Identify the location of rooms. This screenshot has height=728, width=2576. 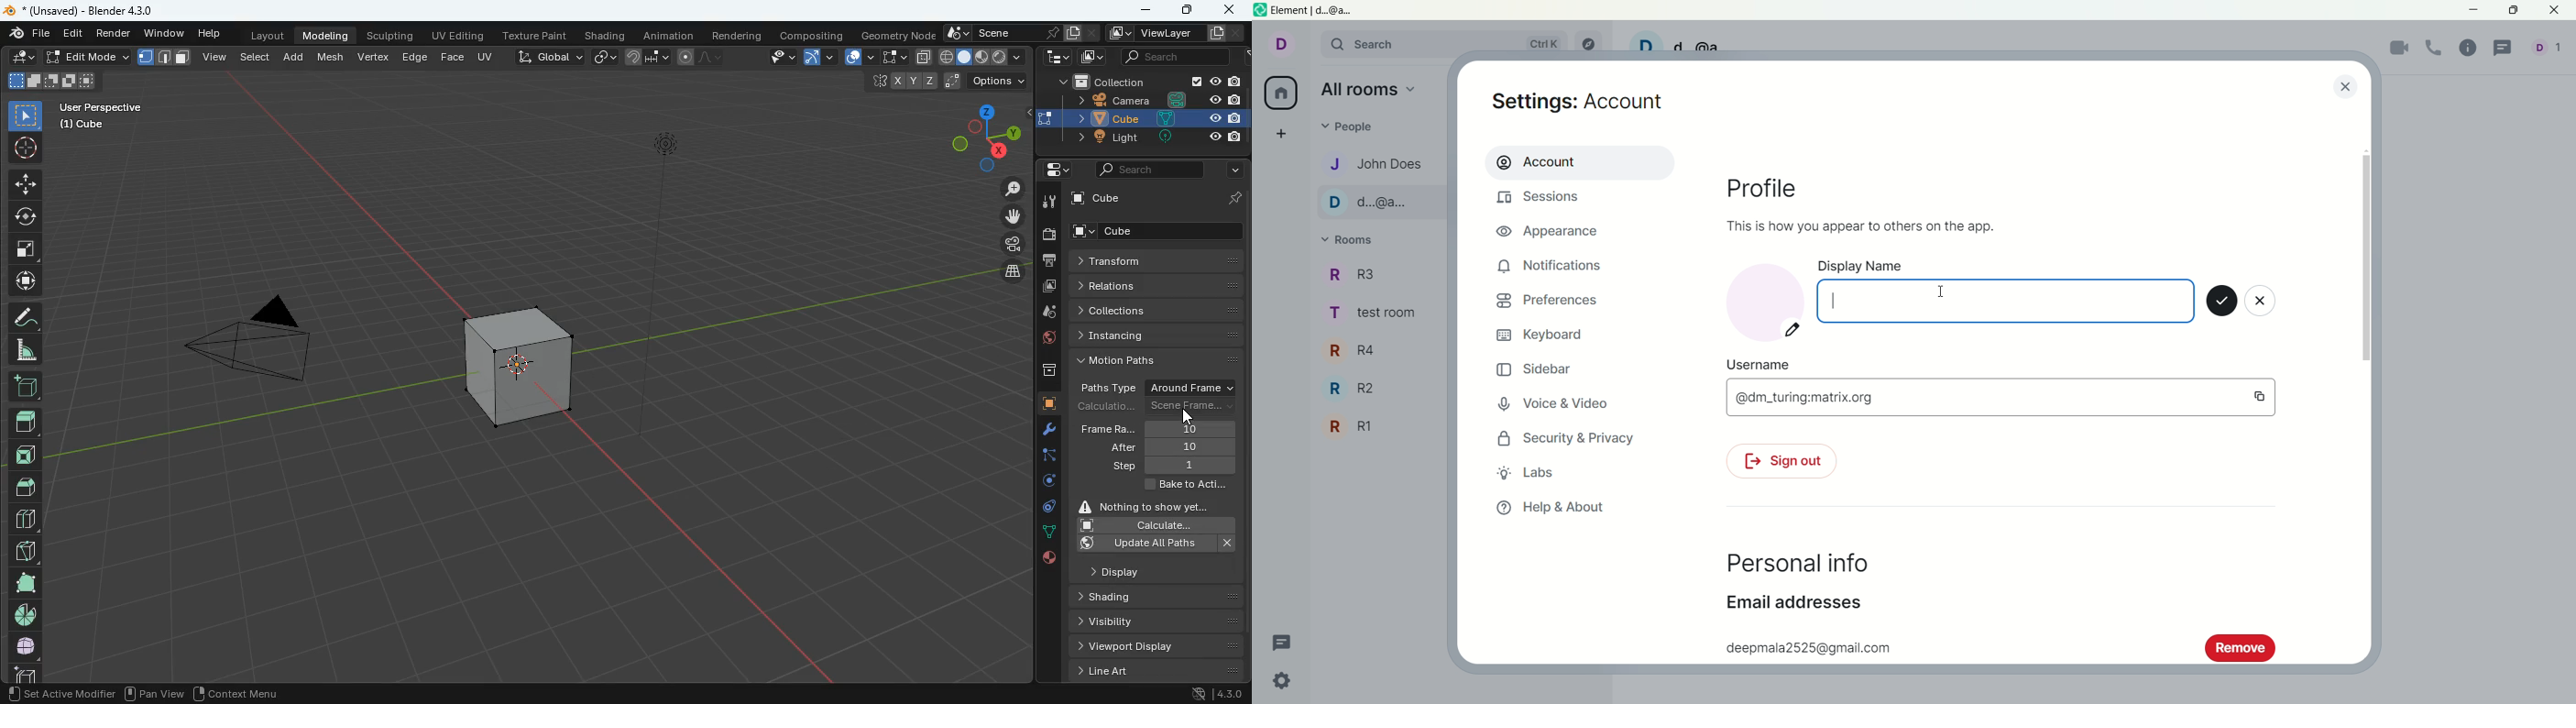
(1353, 241).